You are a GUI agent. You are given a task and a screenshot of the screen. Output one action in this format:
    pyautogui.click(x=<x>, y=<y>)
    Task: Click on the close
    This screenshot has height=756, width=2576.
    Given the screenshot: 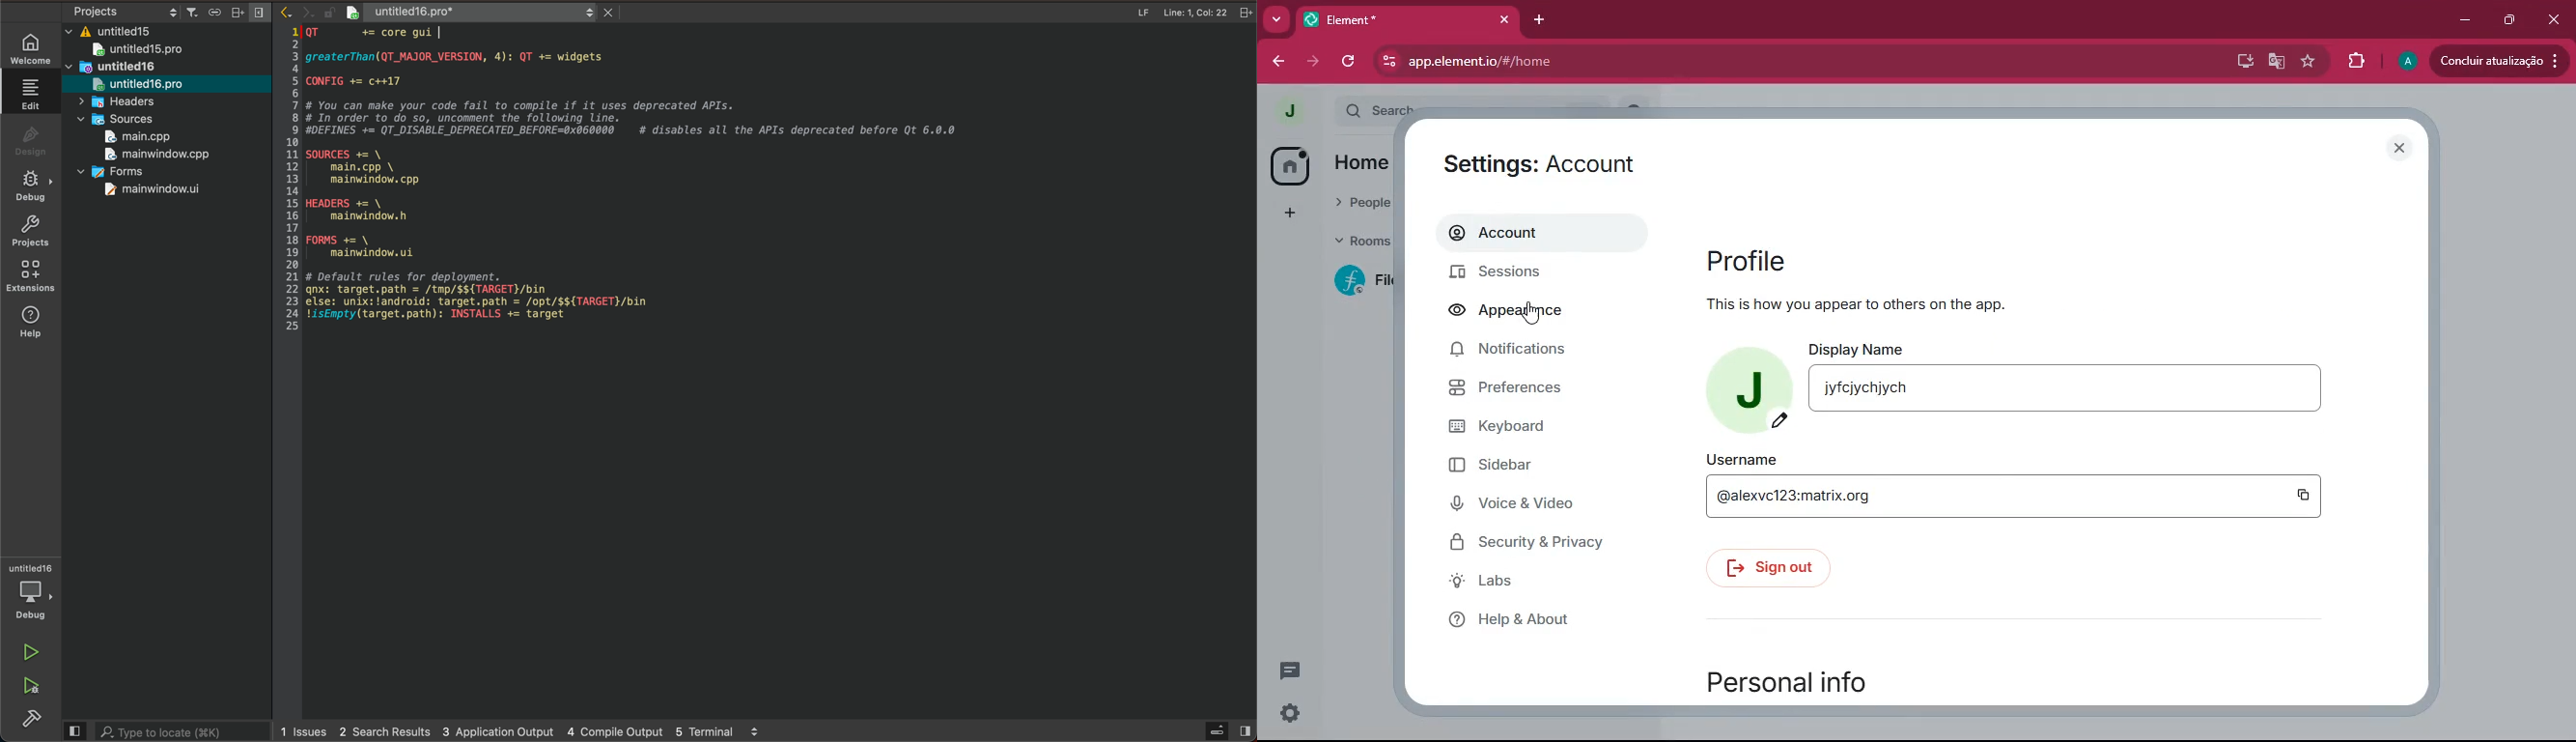 What is the action you would take?
    pyautogui.click(x=1503, y=20)
    